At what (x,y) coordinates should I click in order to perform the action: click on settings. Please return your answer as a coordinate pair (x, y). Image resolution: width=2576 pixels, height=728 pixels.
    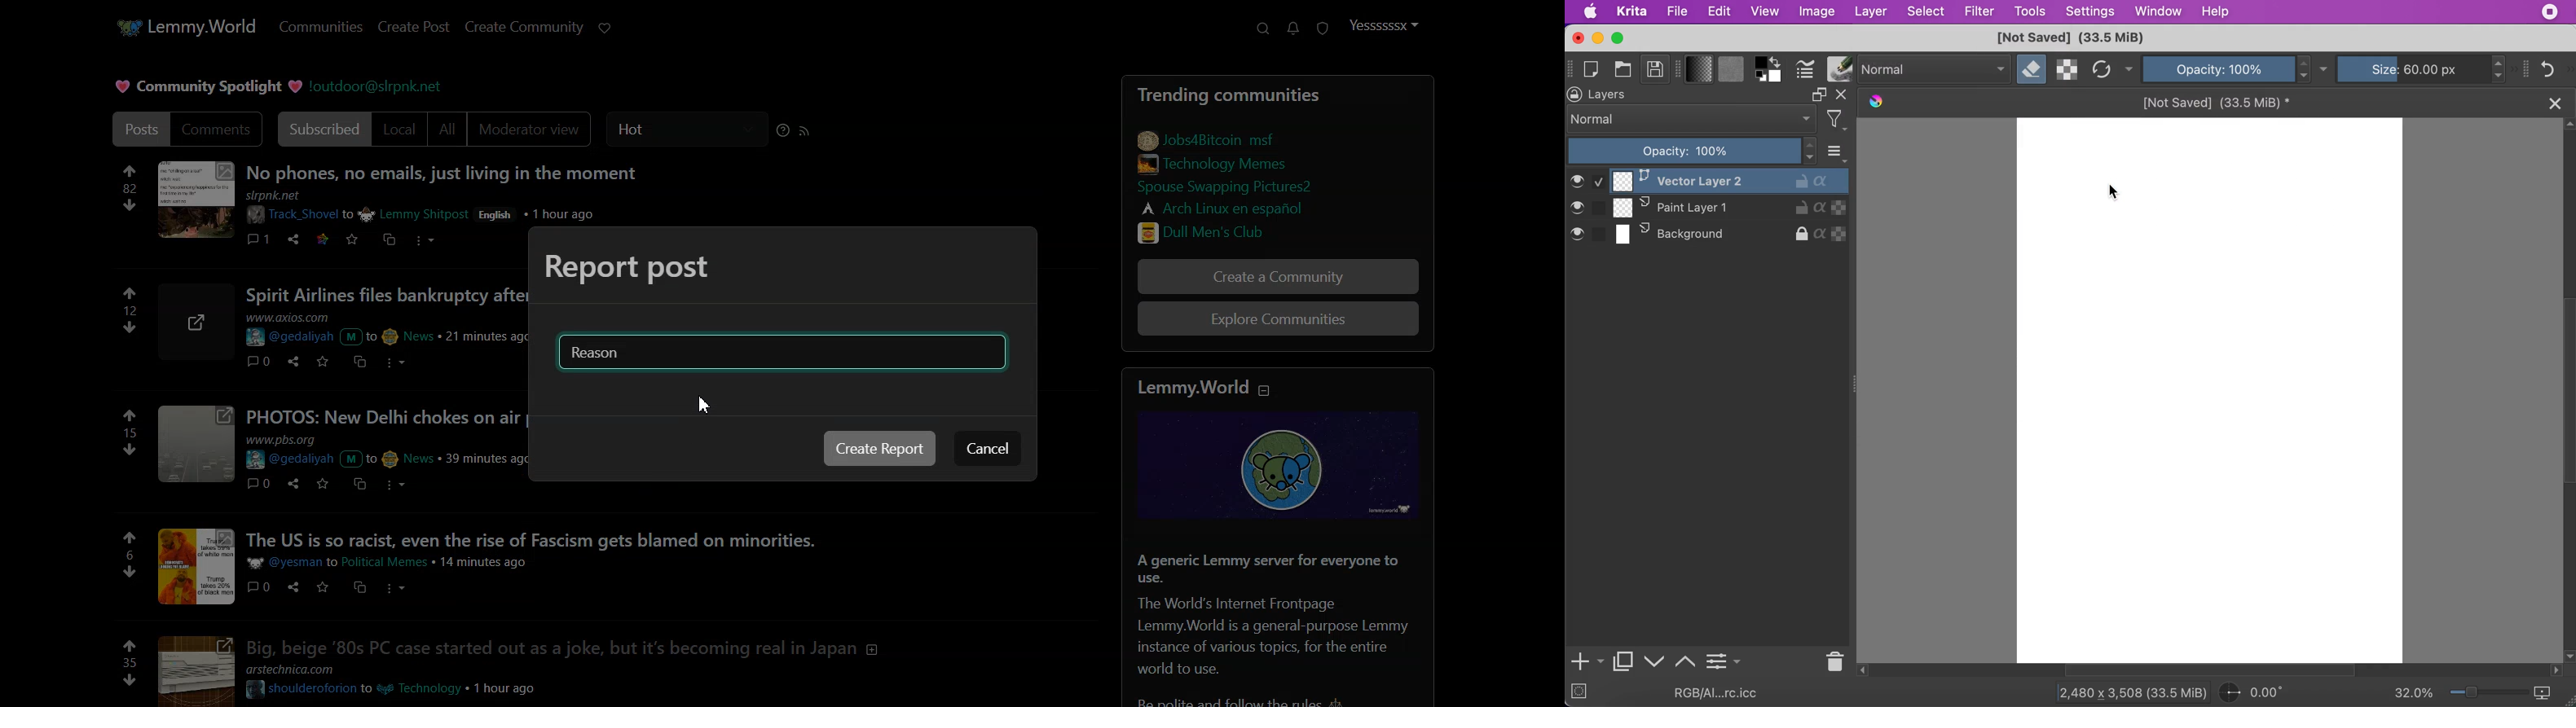
    Looking at the image, I should click on (2090, 12).